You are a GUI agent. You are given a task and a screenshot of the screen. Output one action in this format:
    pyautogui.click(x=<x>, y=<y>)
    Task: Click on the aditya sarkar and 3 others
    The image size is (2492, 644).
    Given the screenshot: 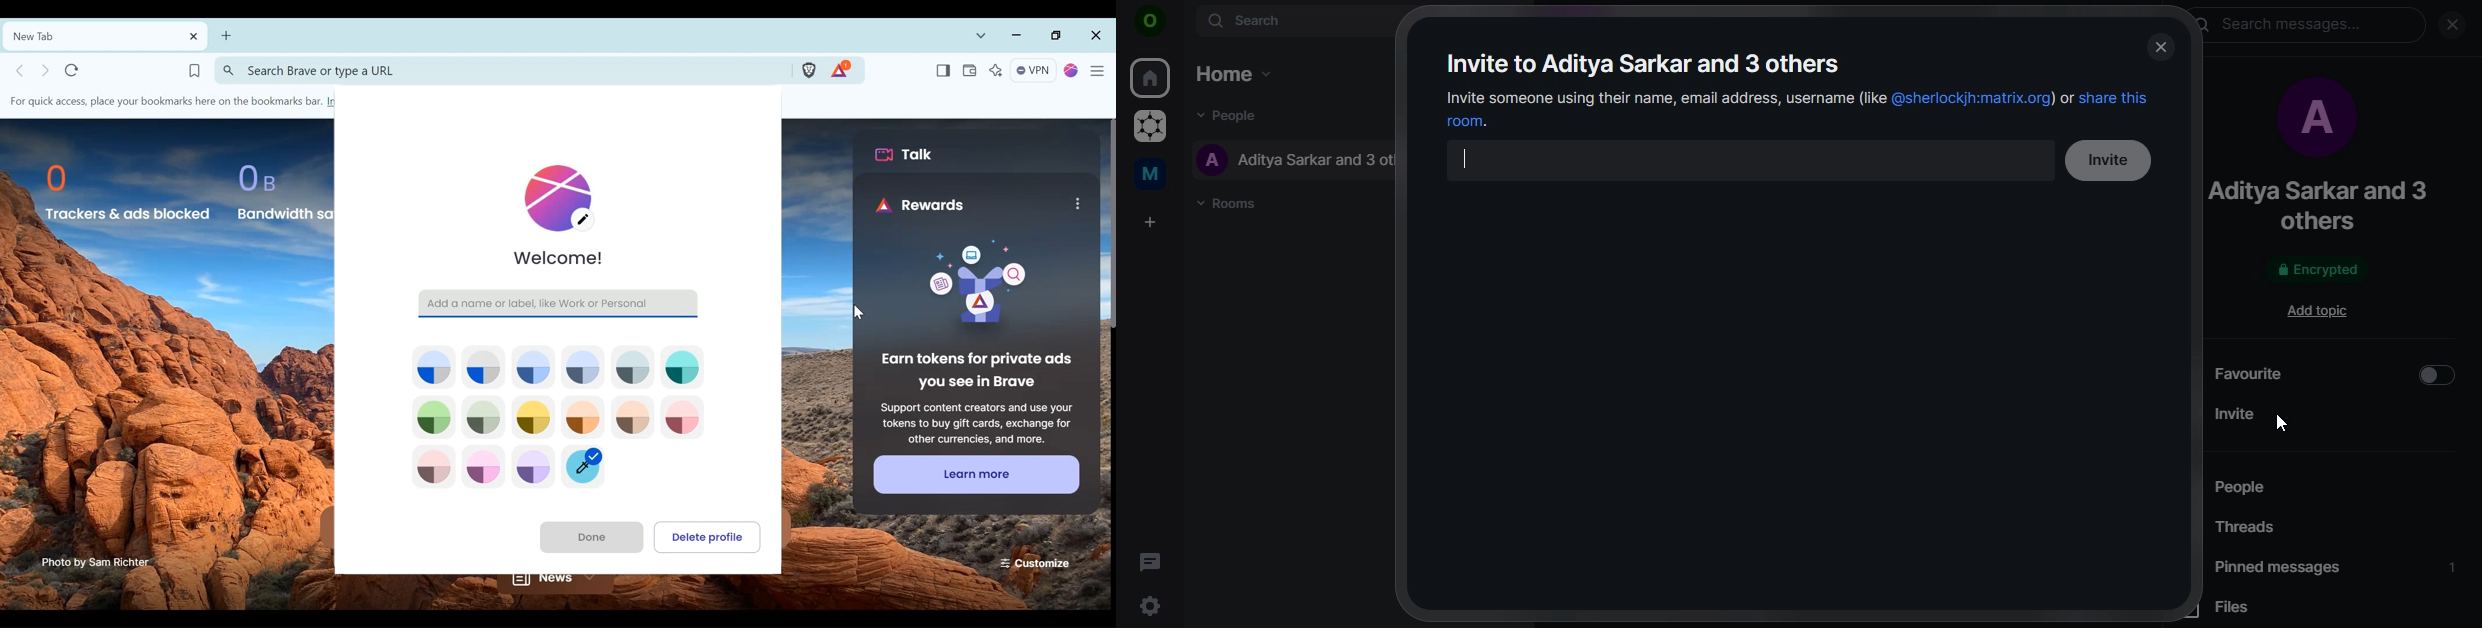 What is the action you would take?
    pyautogui.click(x=2331, y=205)
    